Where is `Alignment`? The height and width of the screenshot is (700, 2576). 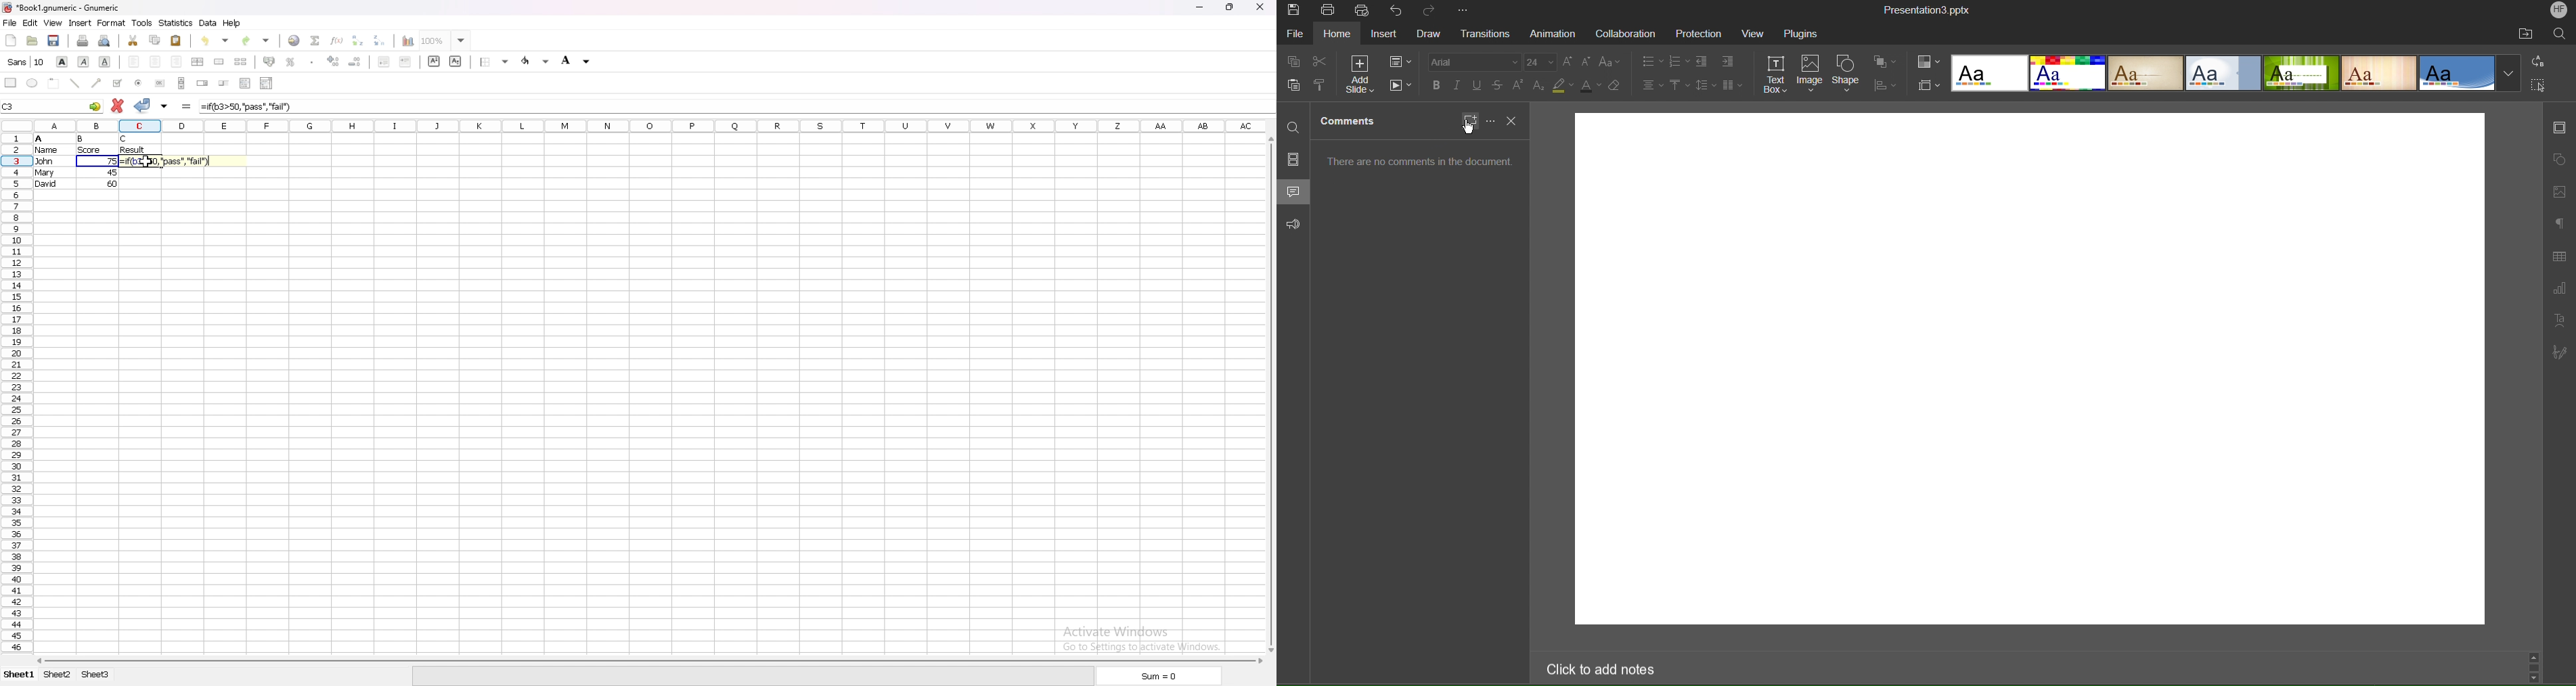
Alignment is located at coordinates (1653, 87).